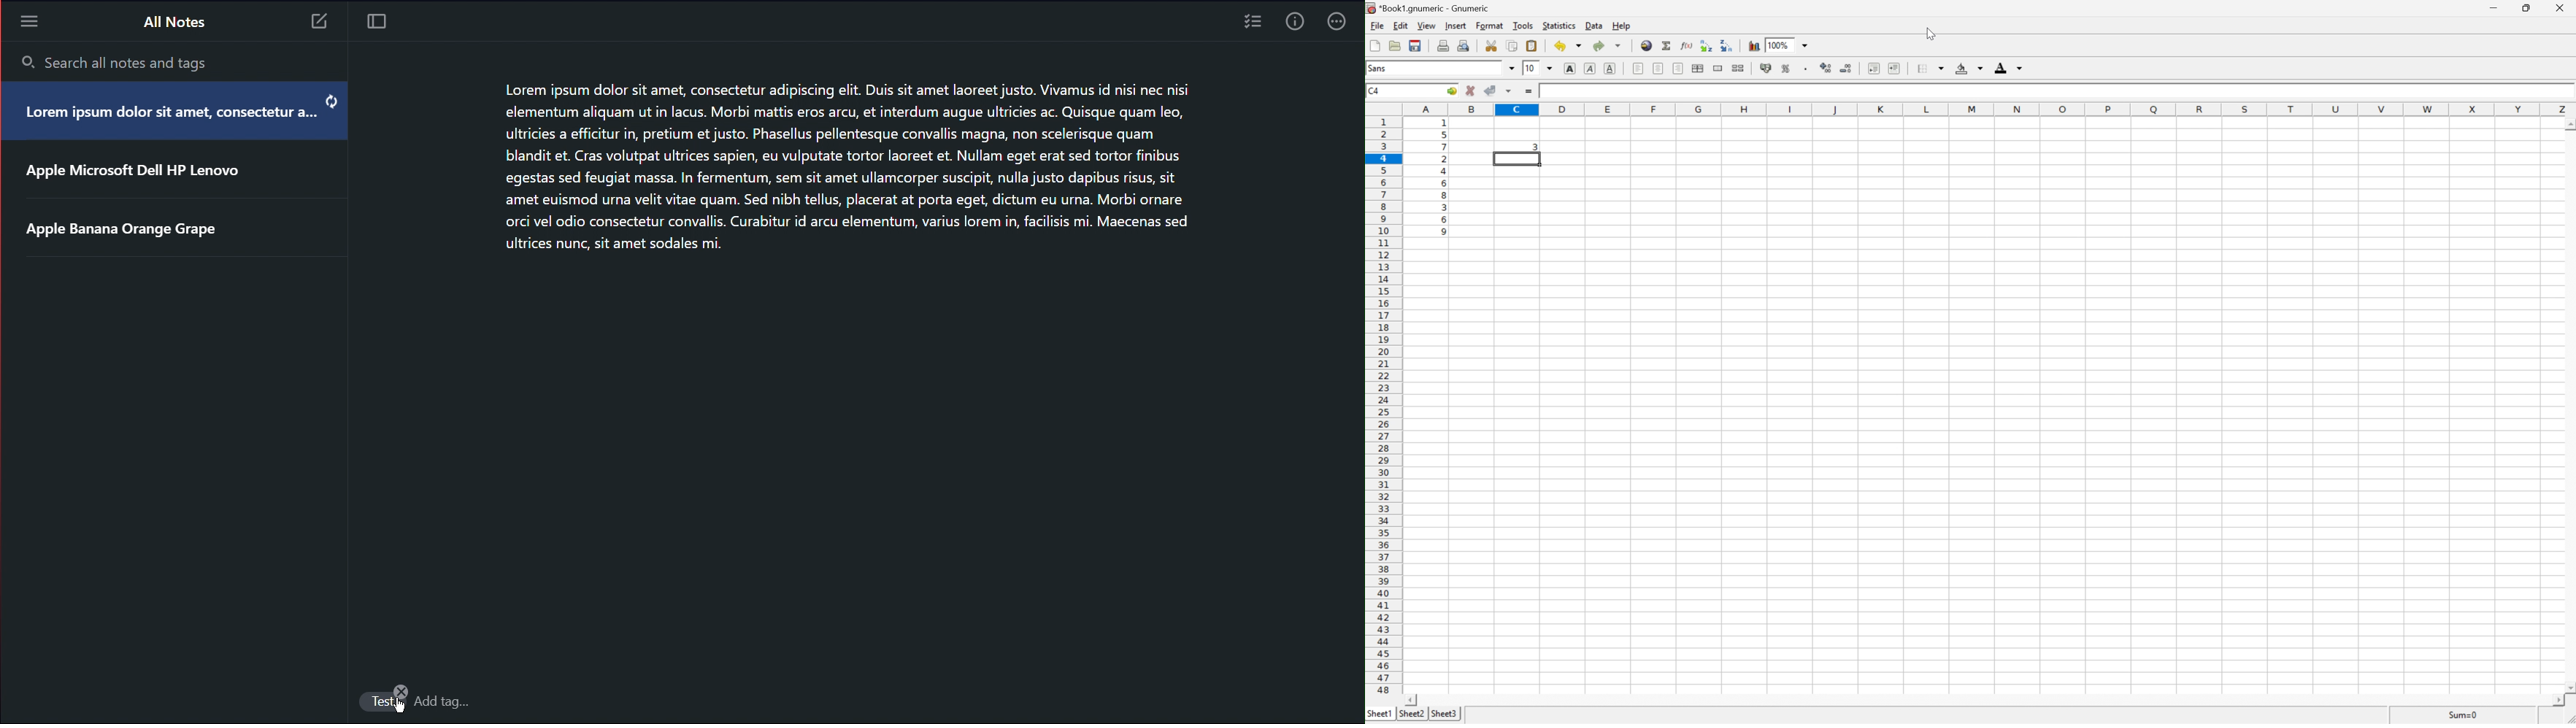 The height and width of the screenshot is (728, 2576). What do you see at coordinates (118, 63) in the screenshot?
I see `Search all notes and tags` at bounding box center [118, 63].